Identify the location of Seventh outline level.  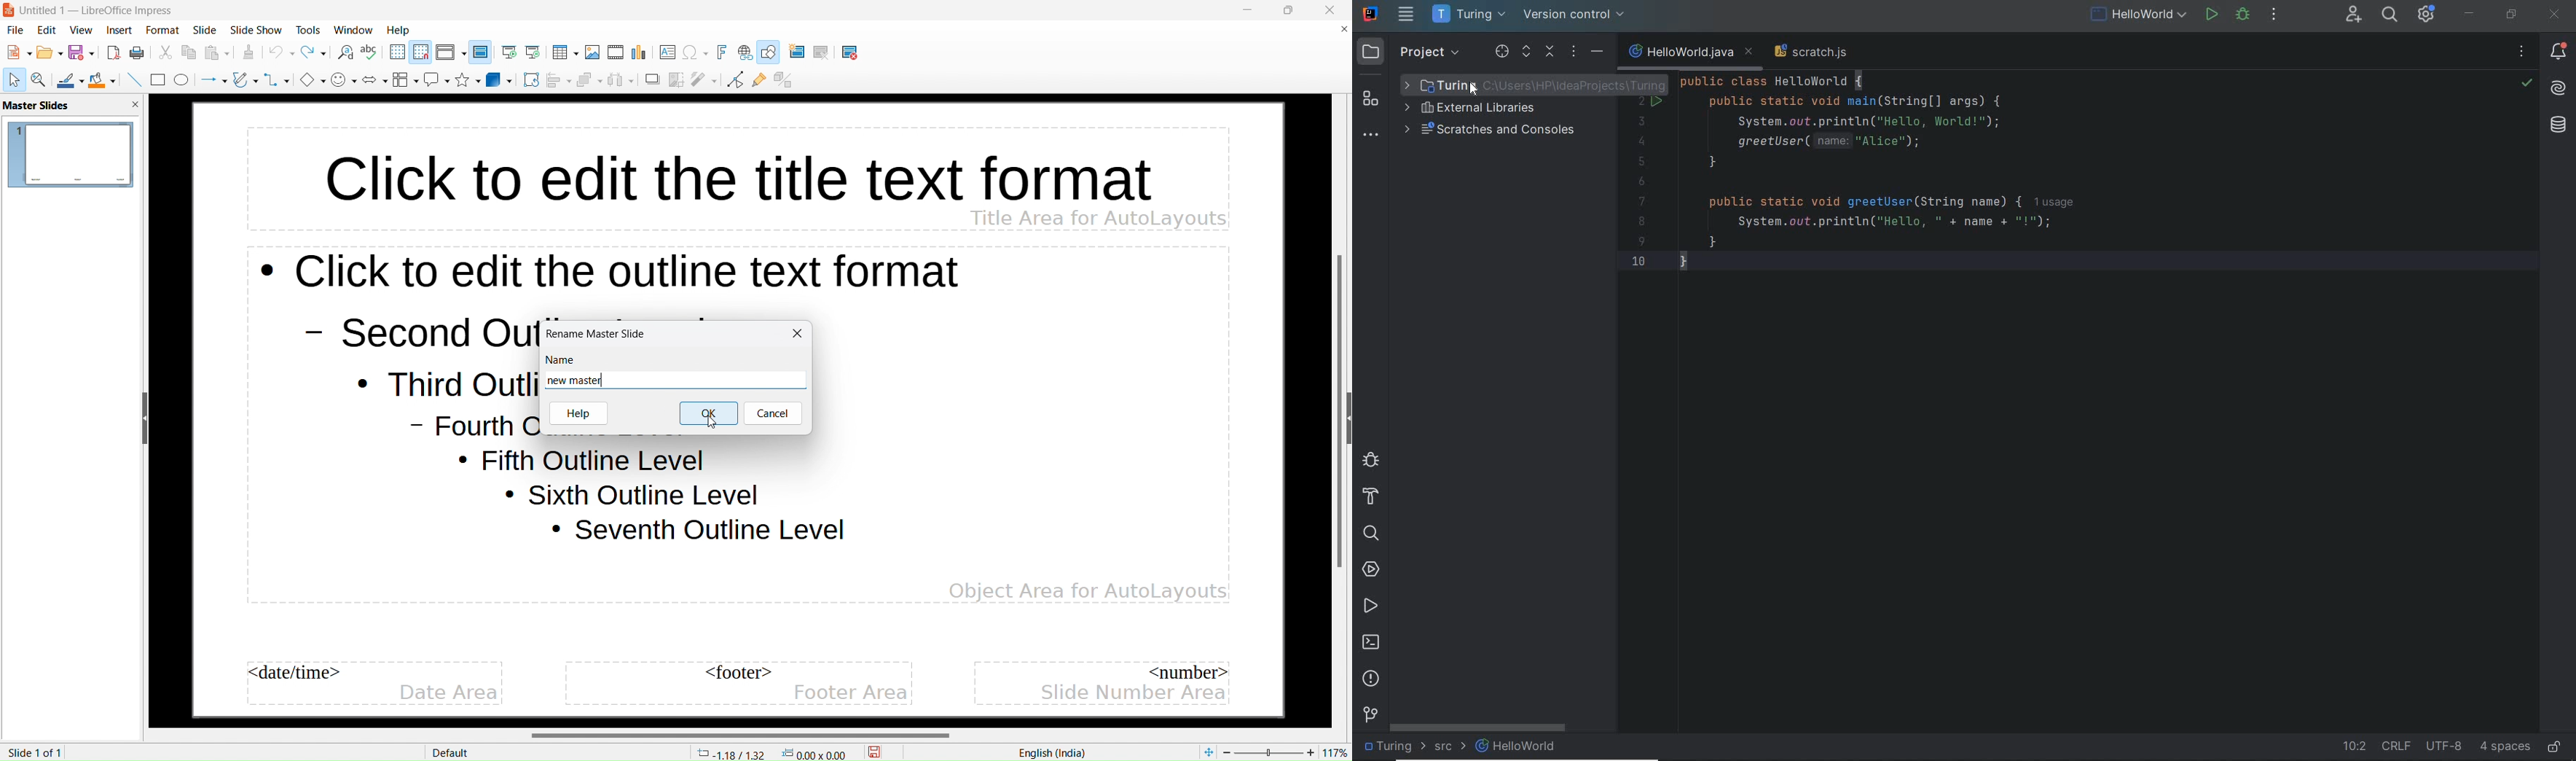
(699, 532).